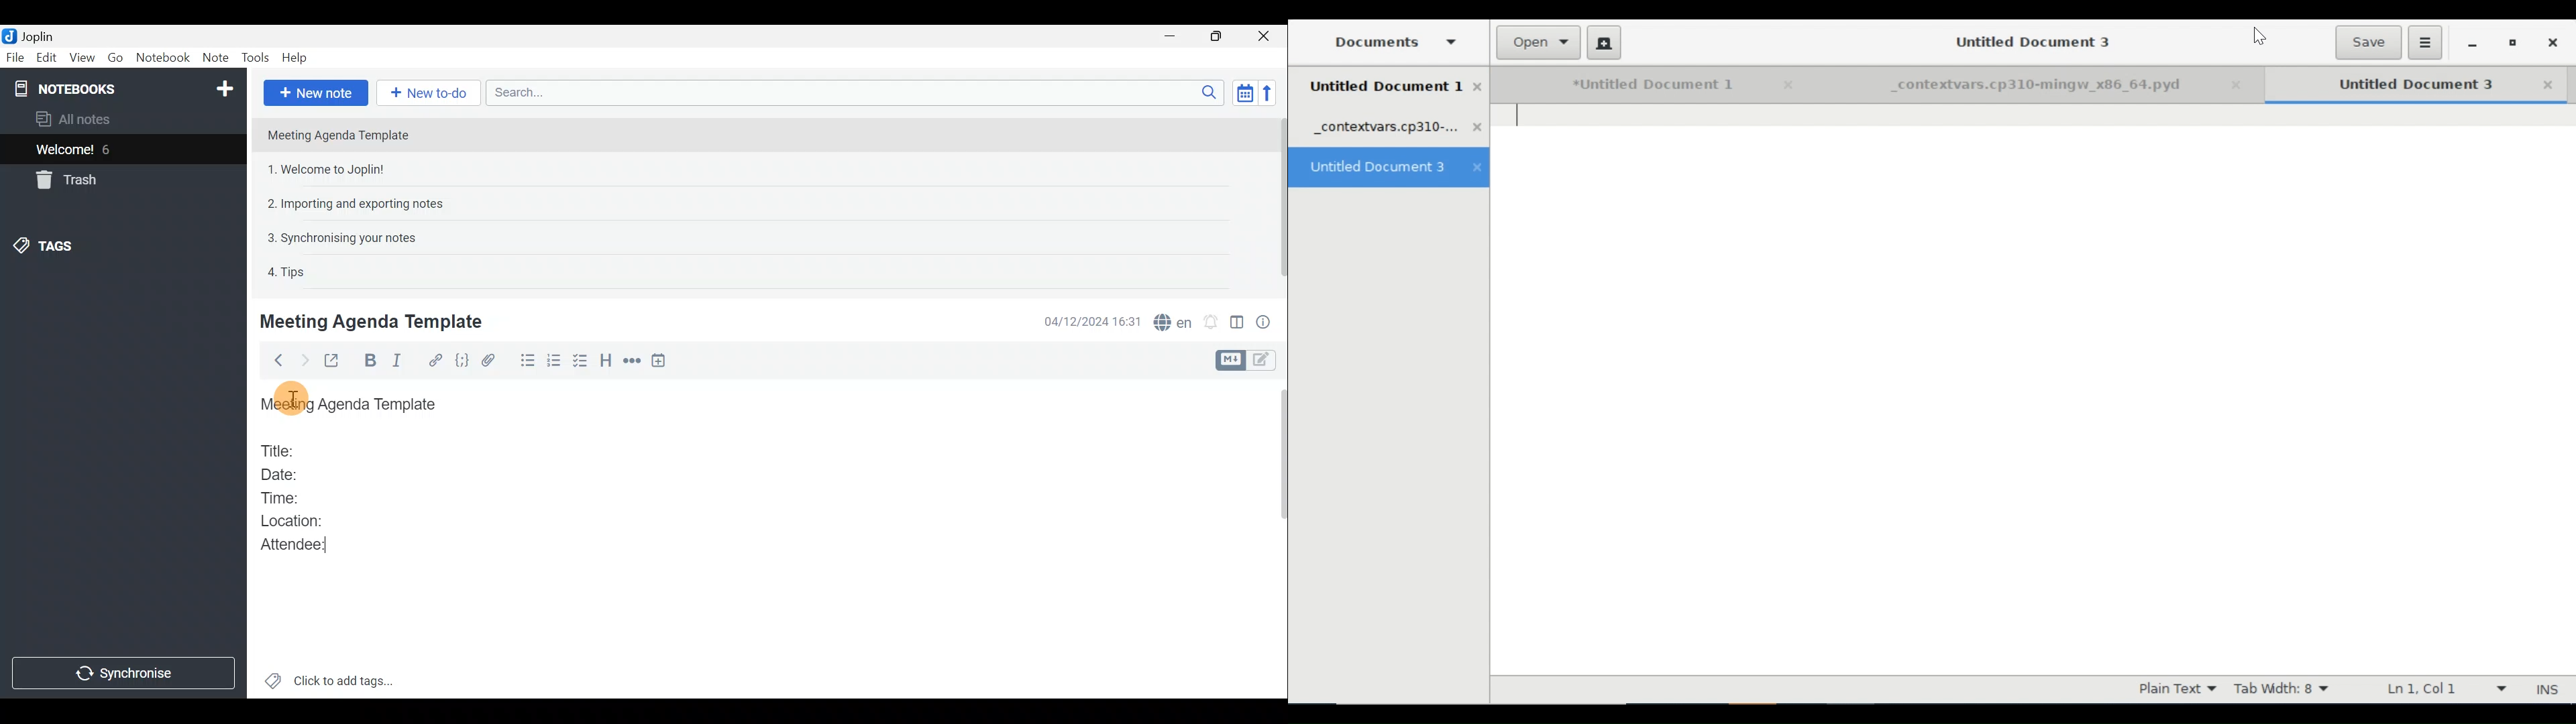 This screenshot has width=2576, height=728. I want to click on Attendee:, so click(303, 547).